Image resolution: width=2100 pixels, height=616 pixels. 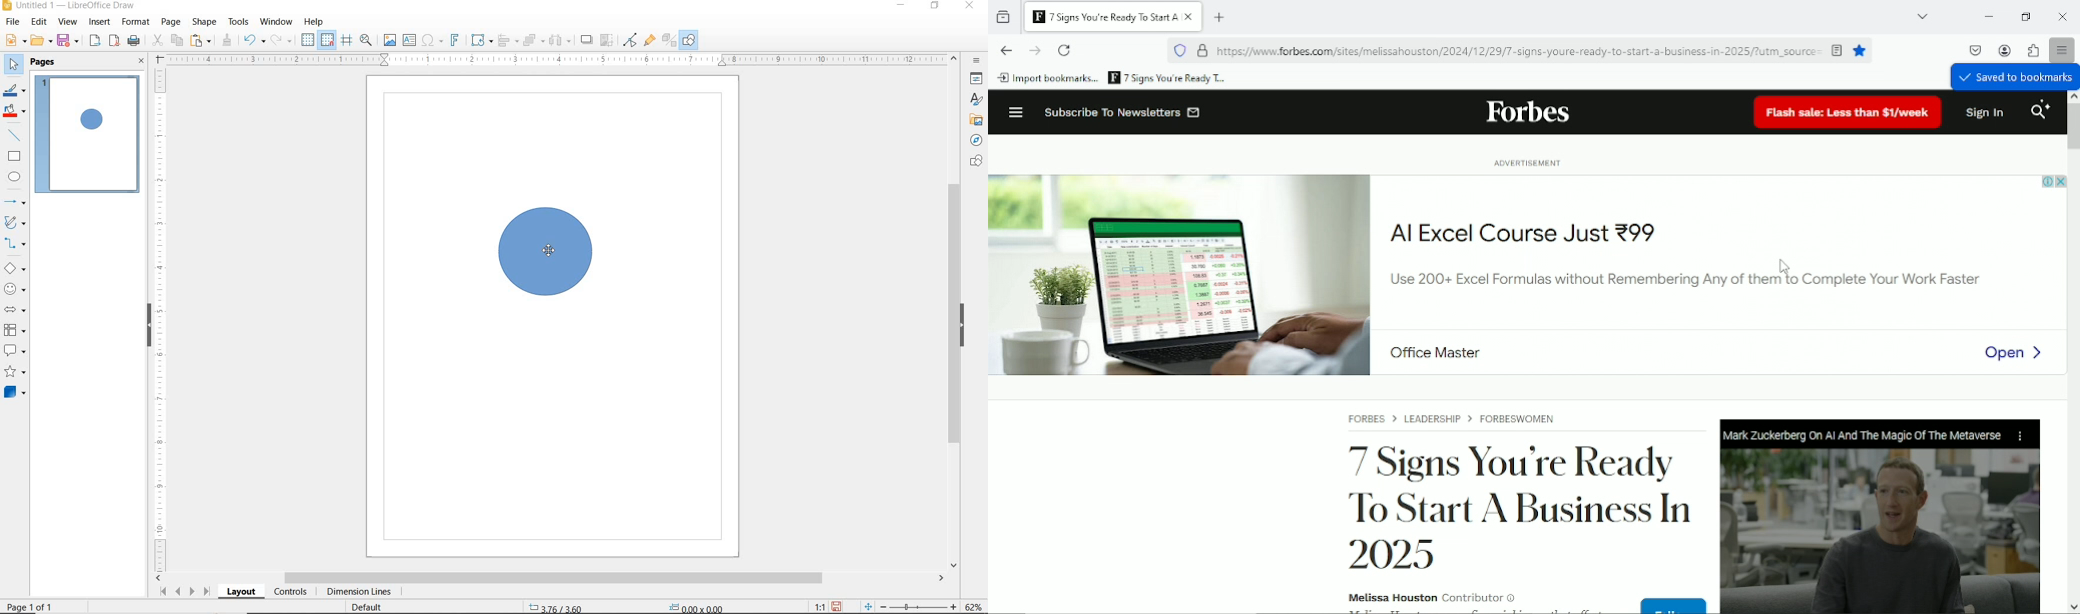 I want to click on INSERT IMAGE, so click(x=388, y=41).